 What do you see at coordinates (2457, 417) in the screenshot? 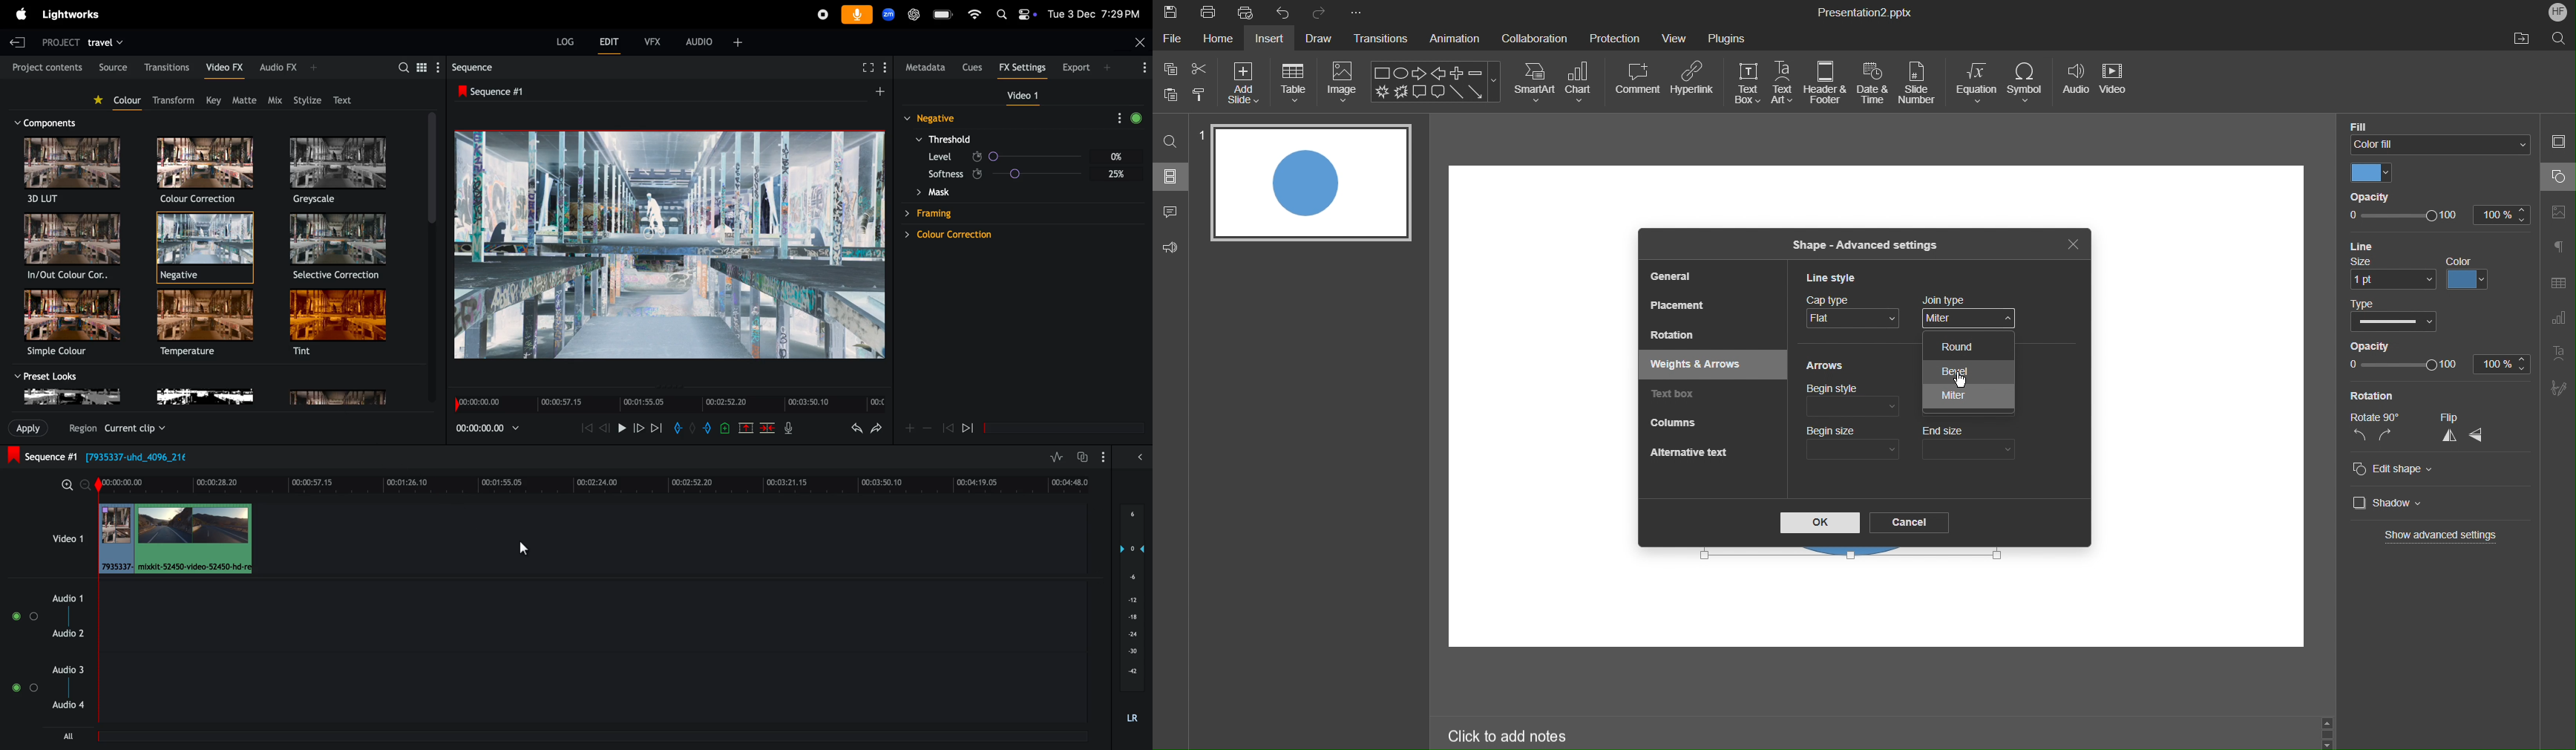
I see `Flip` at bounding box center [2457, 417].